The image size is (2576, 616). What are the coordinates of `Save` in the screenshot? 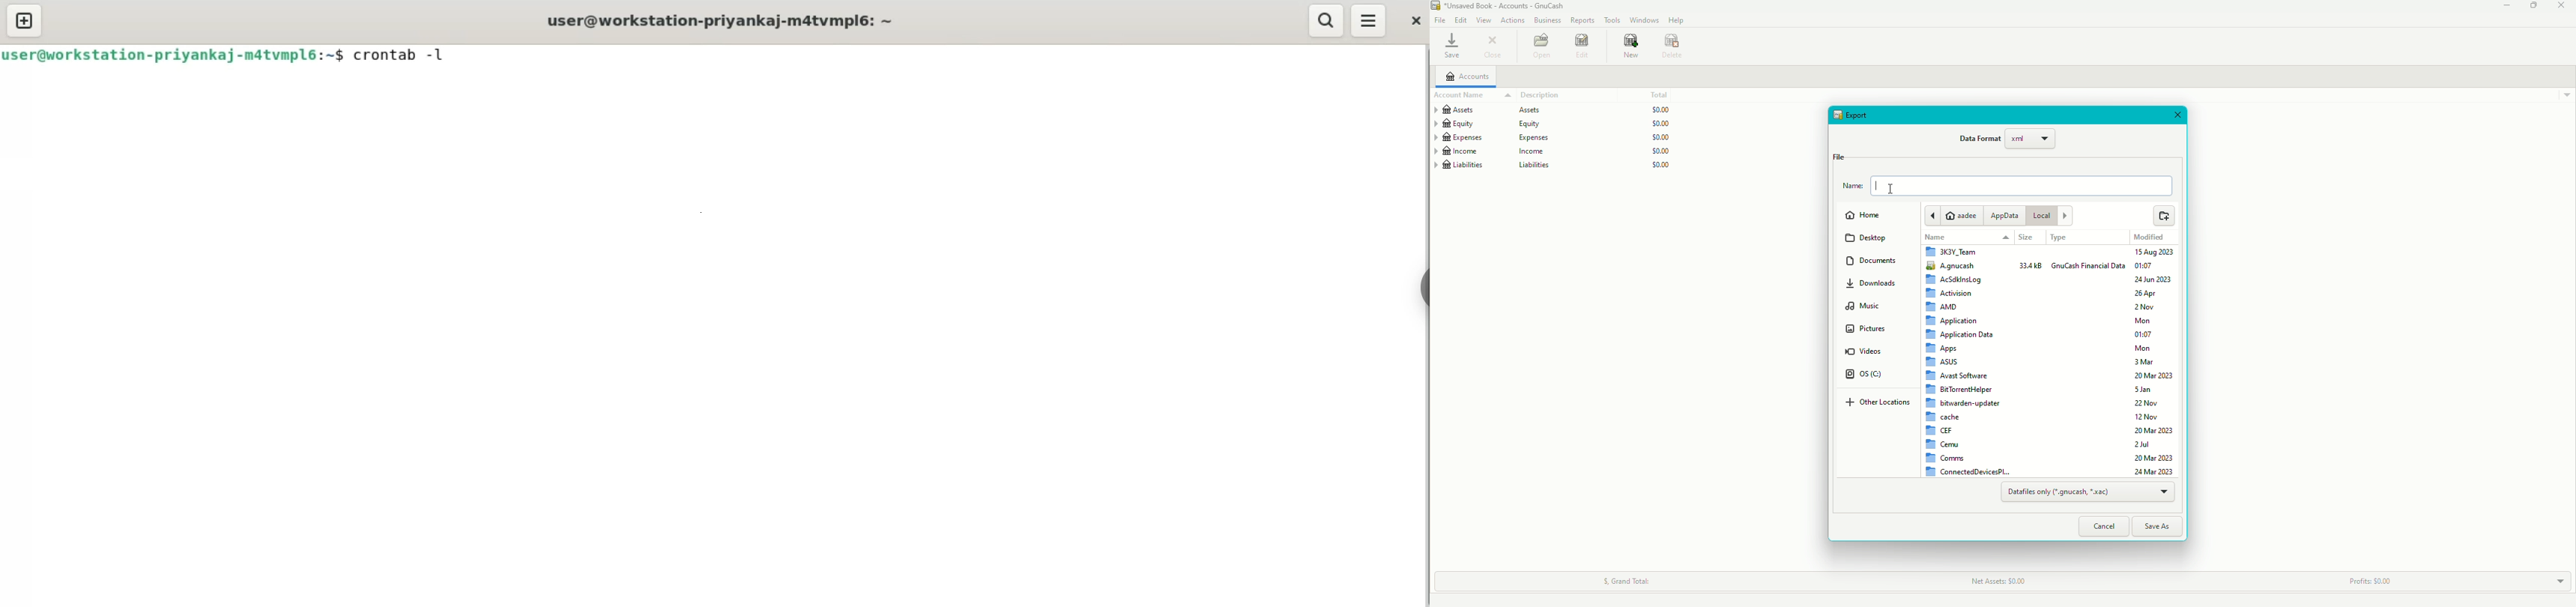 It's located at (1454, 46).